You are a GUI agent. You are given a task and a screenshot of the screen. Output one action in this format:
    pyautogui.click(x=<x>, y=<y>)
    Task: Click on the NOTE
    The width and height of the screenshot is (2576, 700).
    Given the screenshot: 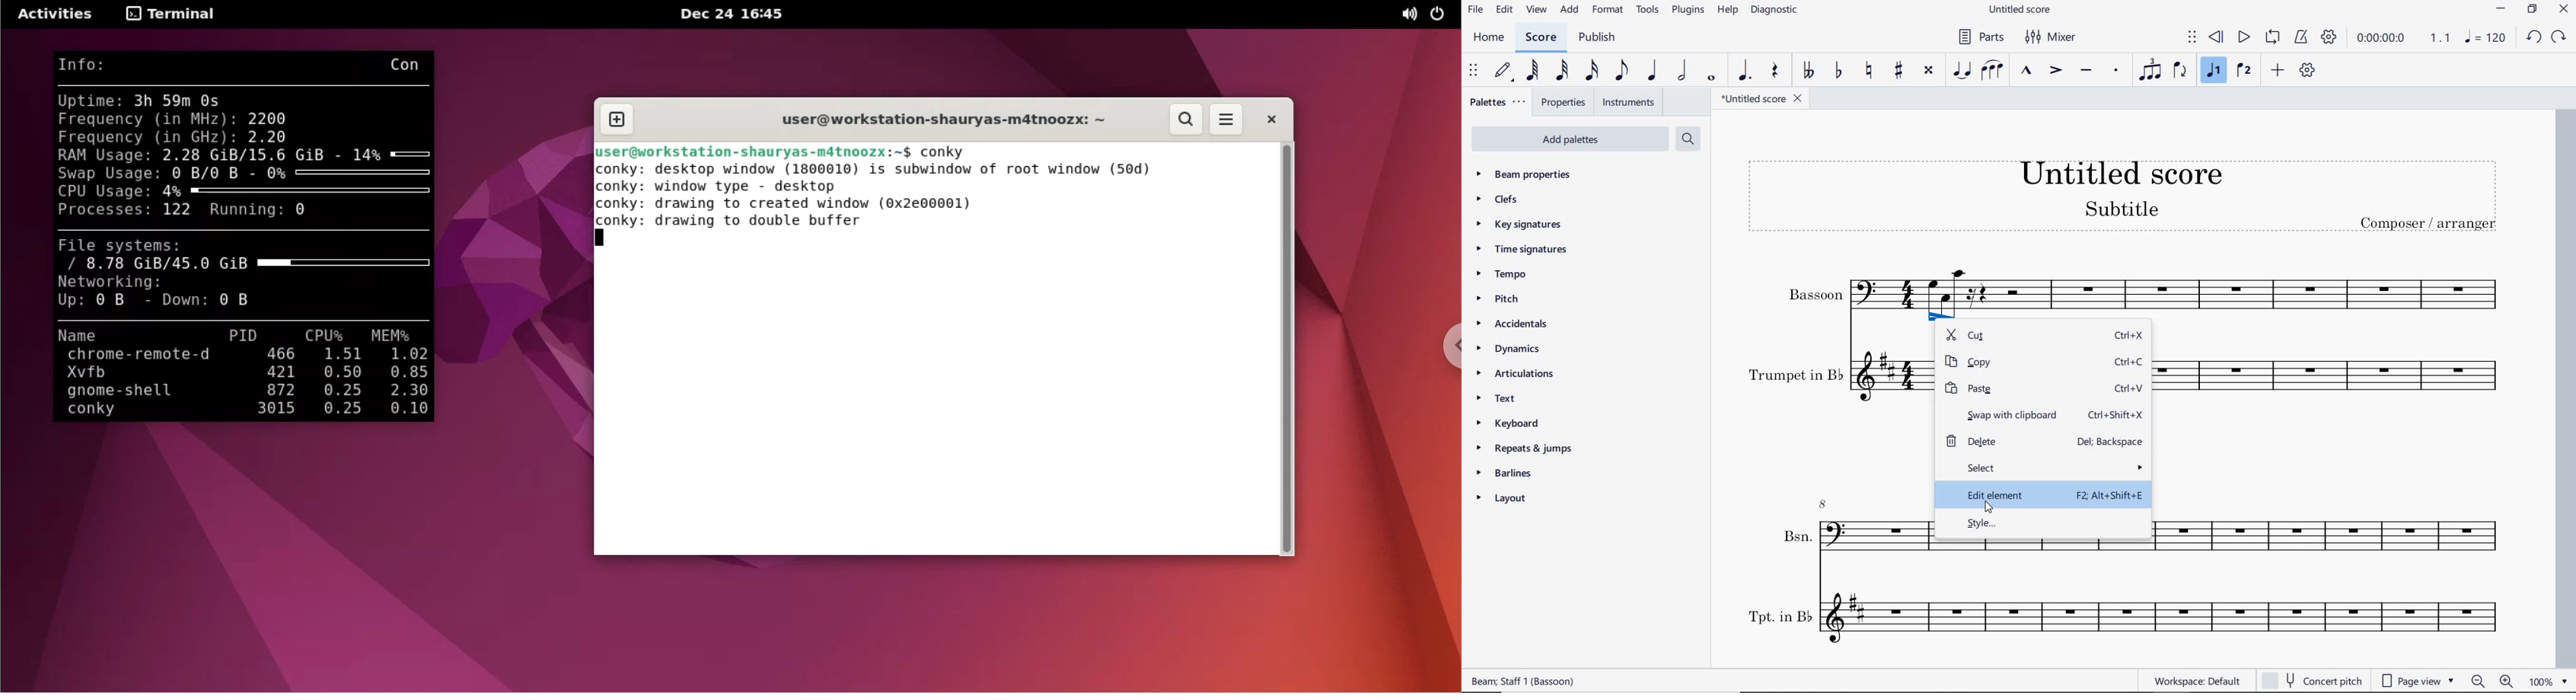 What is the action you would take?
    pyautogui.click(x=2486, y=38)
    